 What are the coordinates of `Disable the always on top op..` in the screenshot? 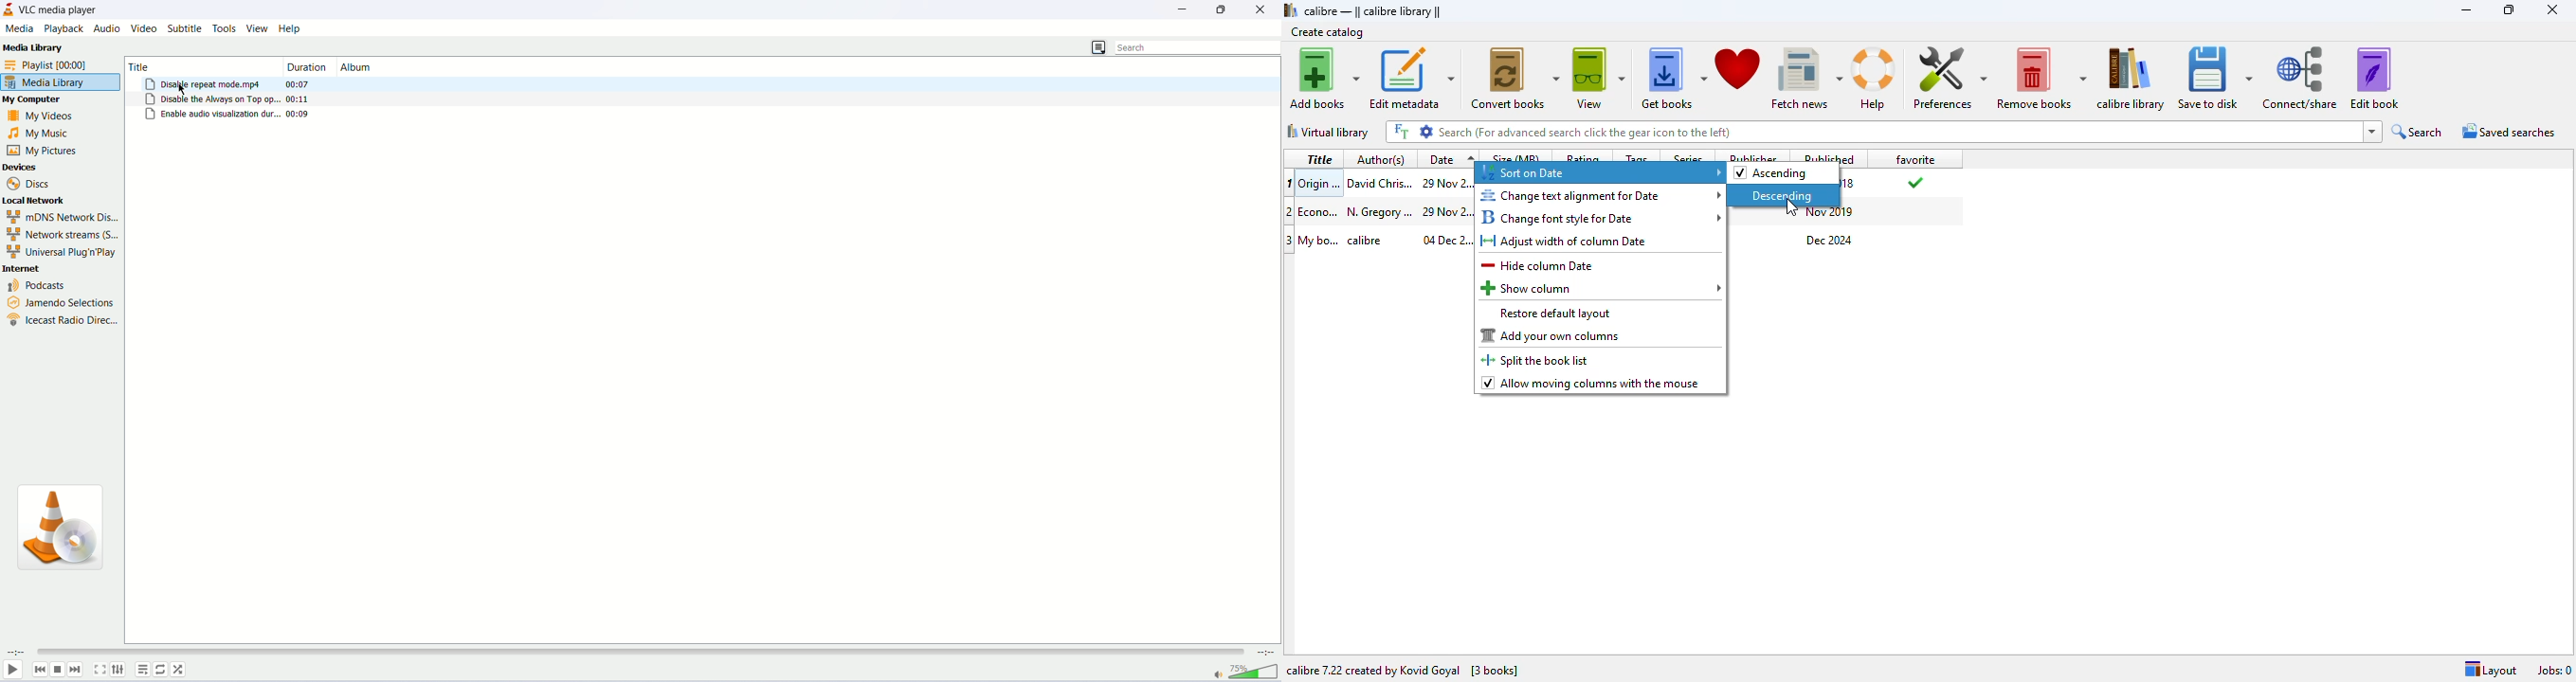 It's located at (214, 99).